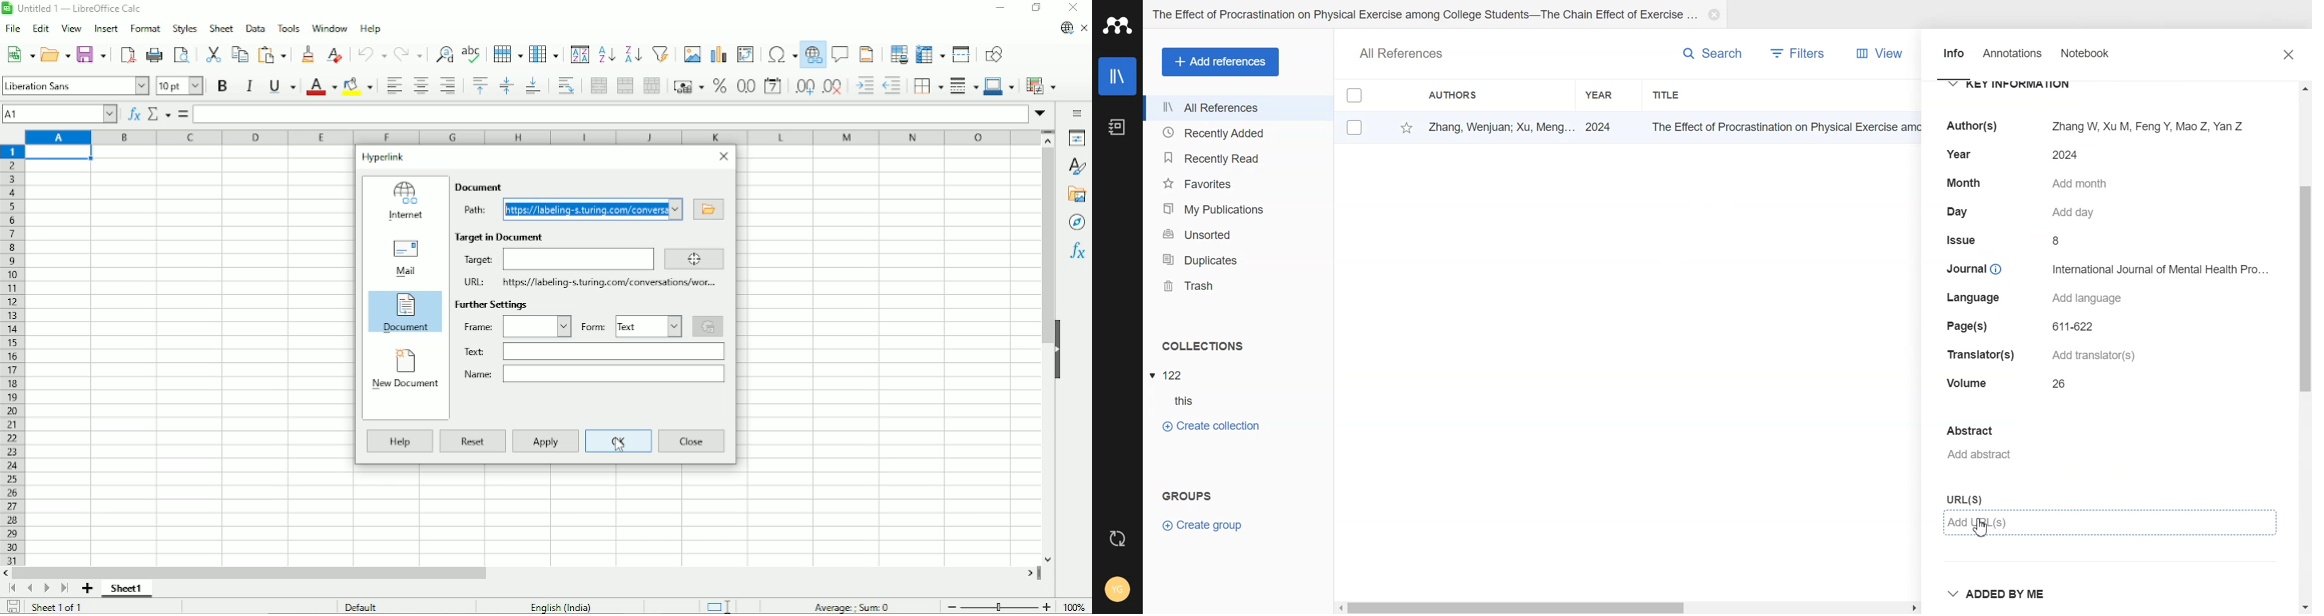 The width and height of the screenshot is (2324, 616). Describe the element at coordinates (506, 86) in the screenshot. I see `Center vertically` at that location.